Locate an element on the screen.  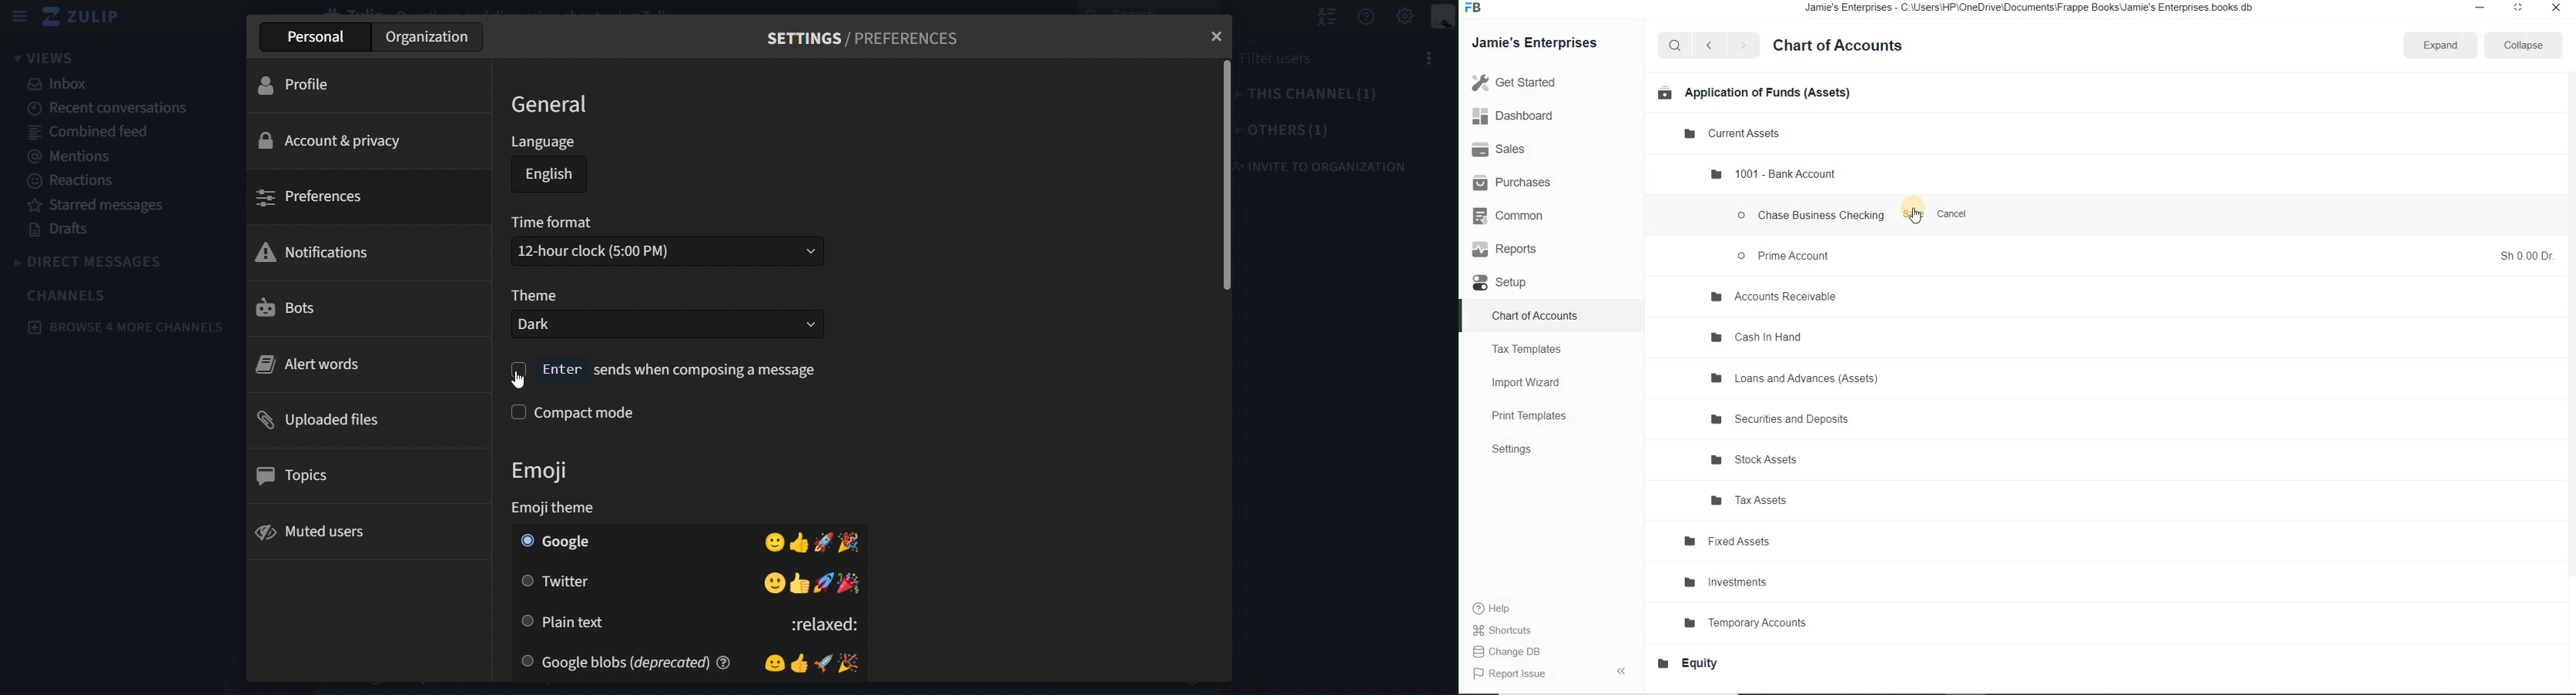
combined feed is located at coordinates (89, 134).